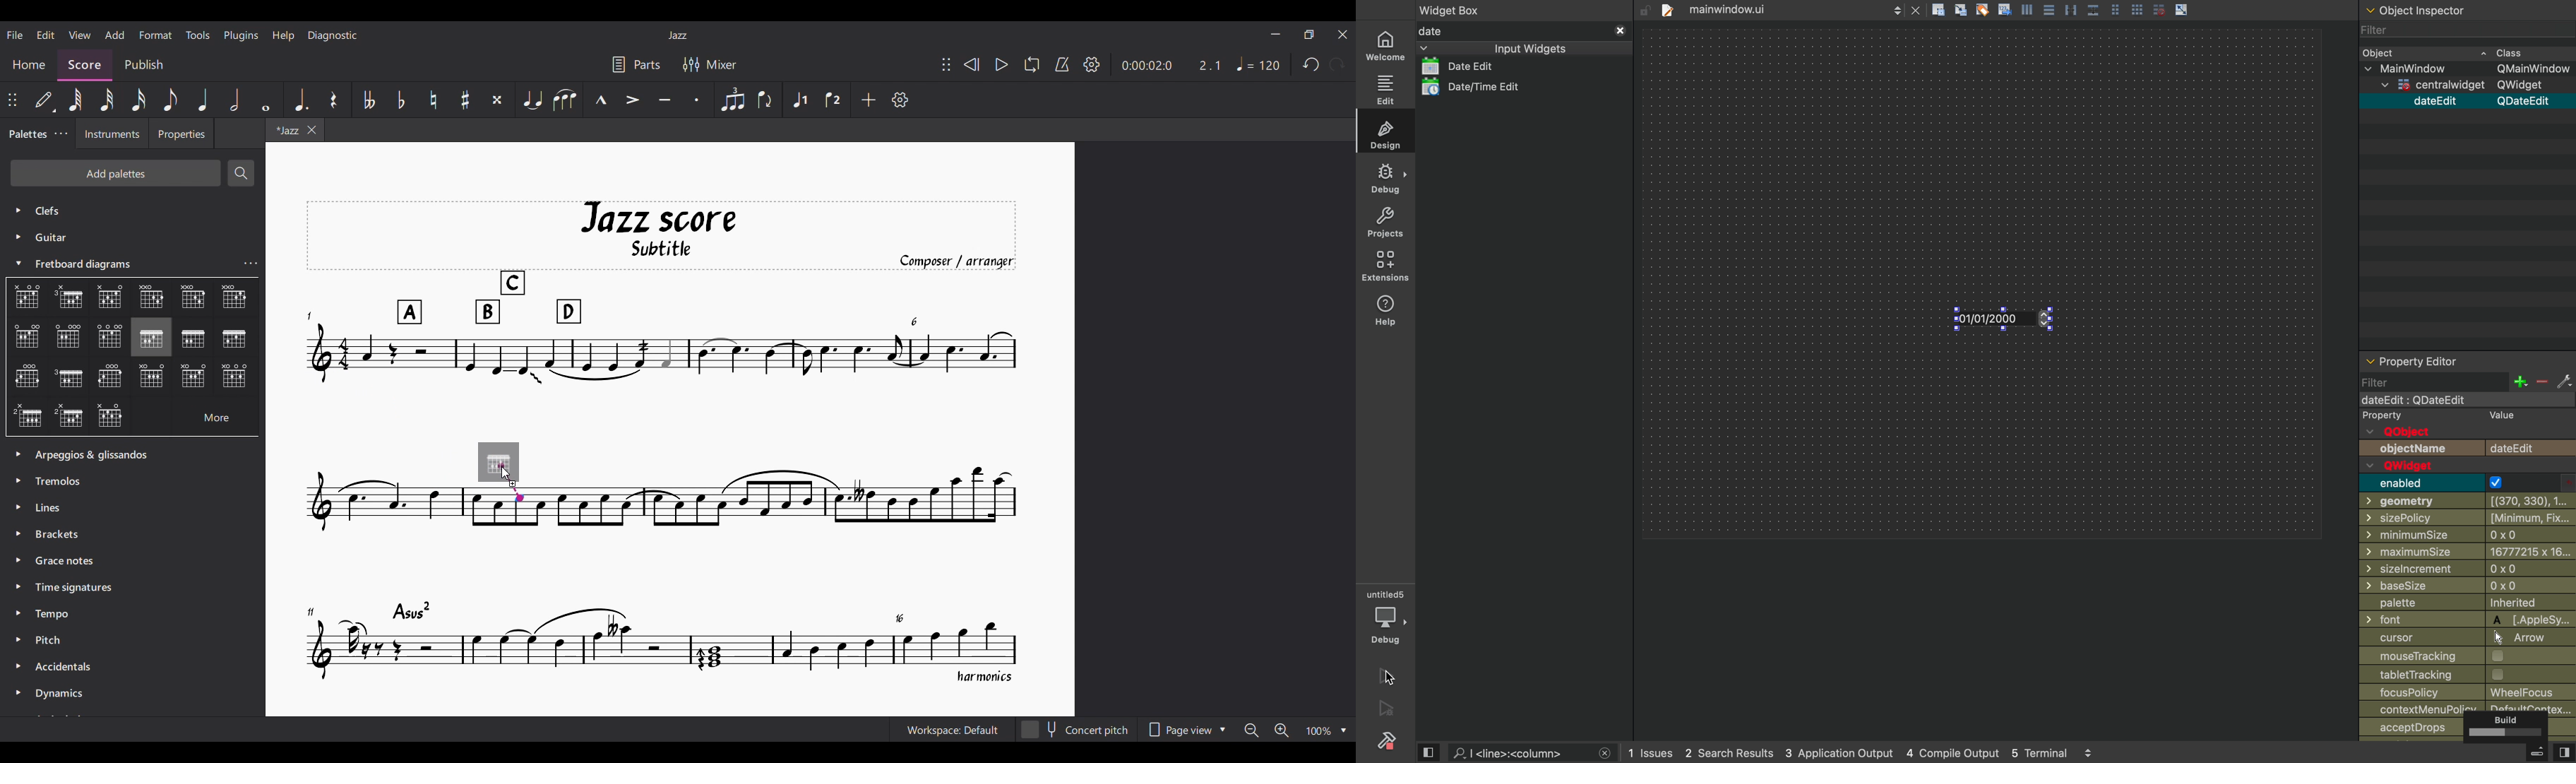 This screenshot has height=784, width=2576. What do you see at coordinates (1276, 34) in the screenshot?
I see `Minimize` at bounding box center [1276, 34].